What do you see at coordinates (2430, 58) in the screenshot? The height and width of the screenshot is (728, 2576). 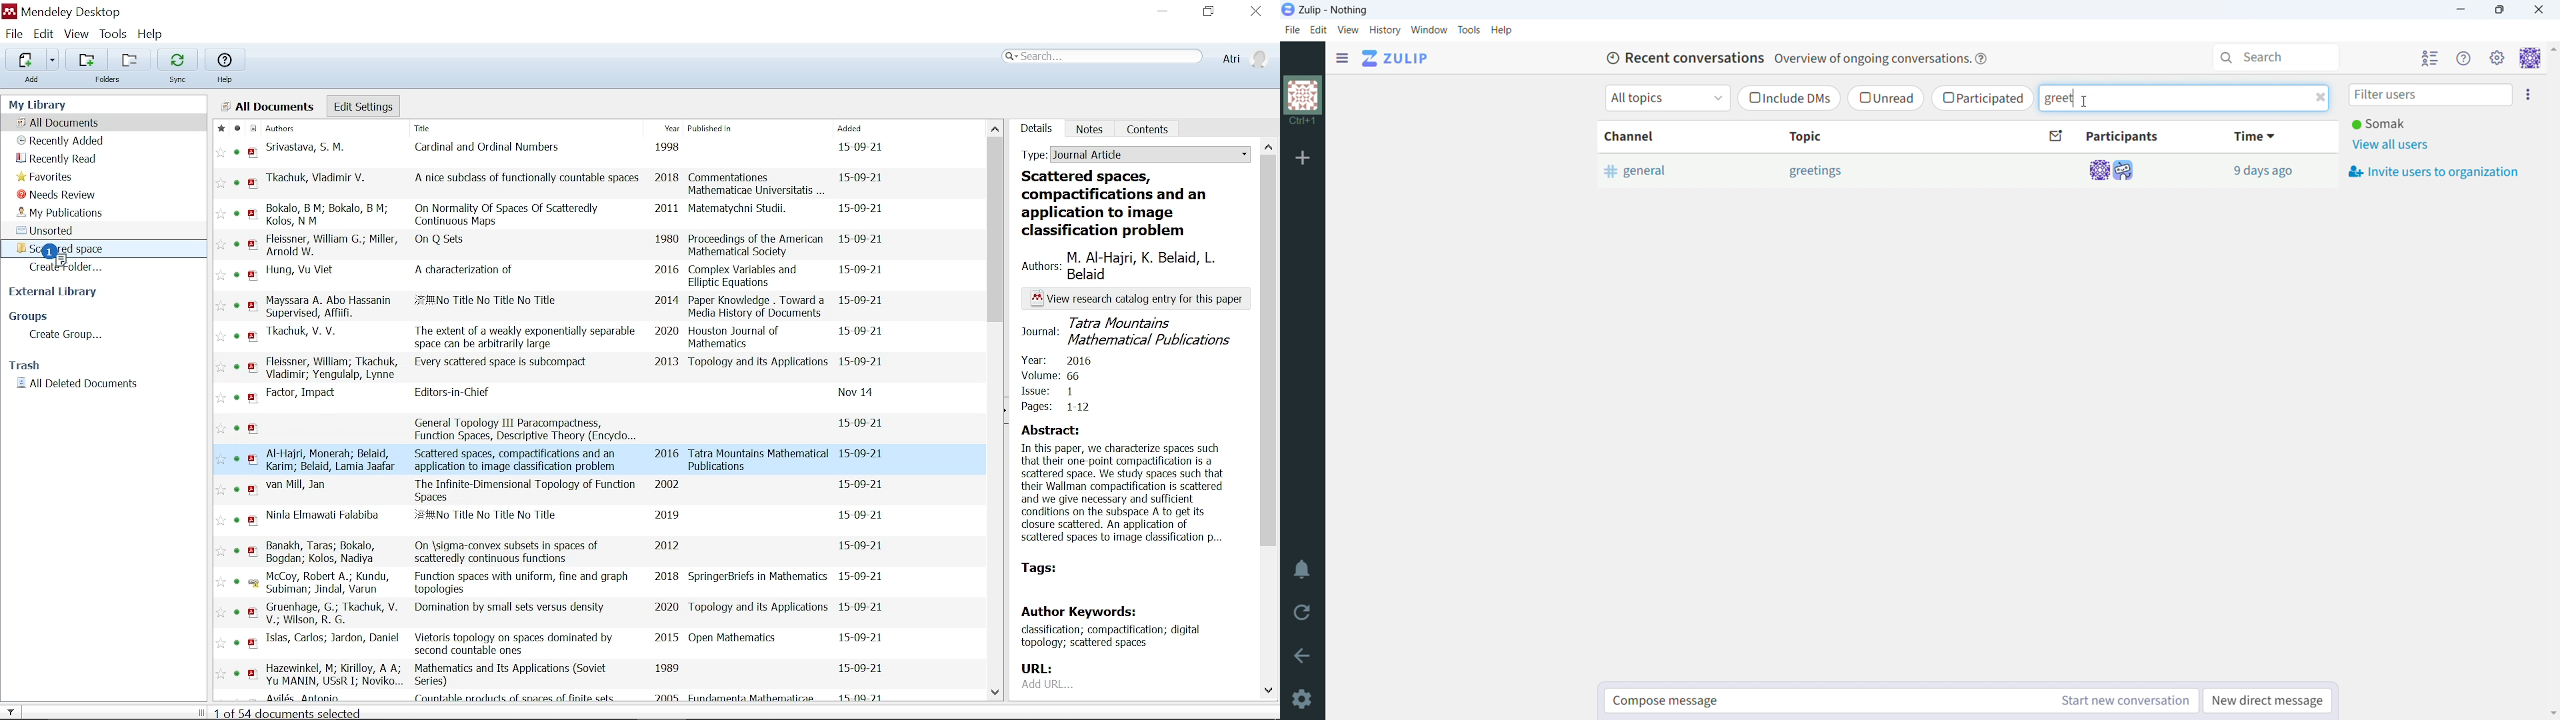 I see `hide all users` at bounding box center [2430, 58].